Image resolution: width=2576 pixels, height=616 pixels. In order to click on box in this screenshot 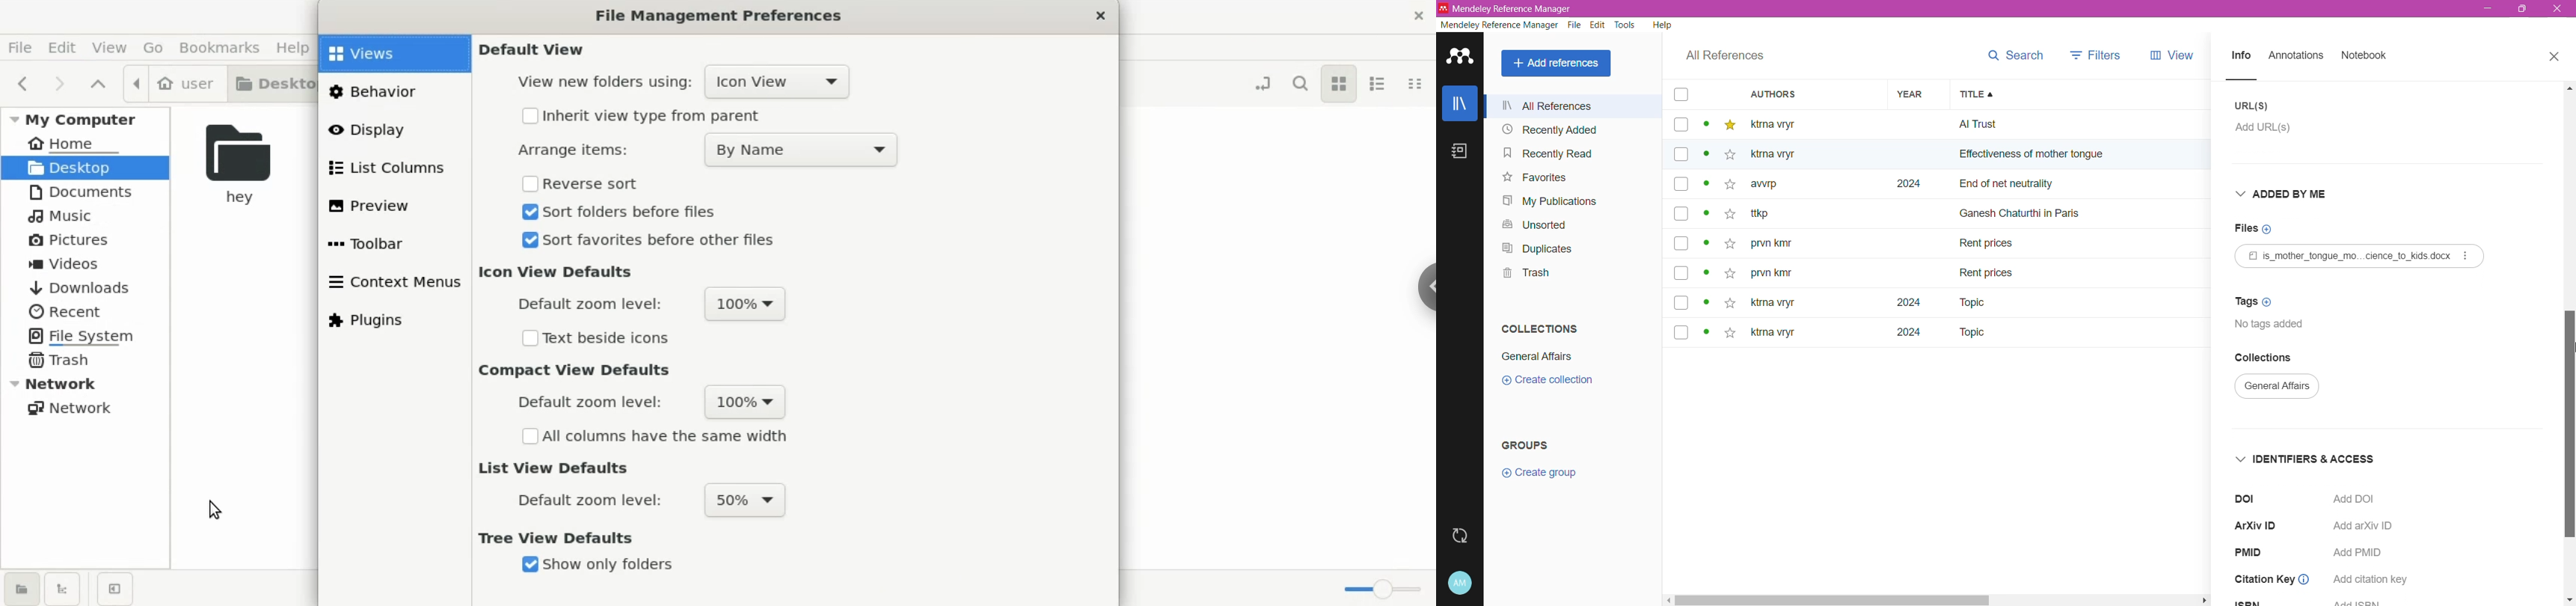, I will do `click(1681, 125)`.